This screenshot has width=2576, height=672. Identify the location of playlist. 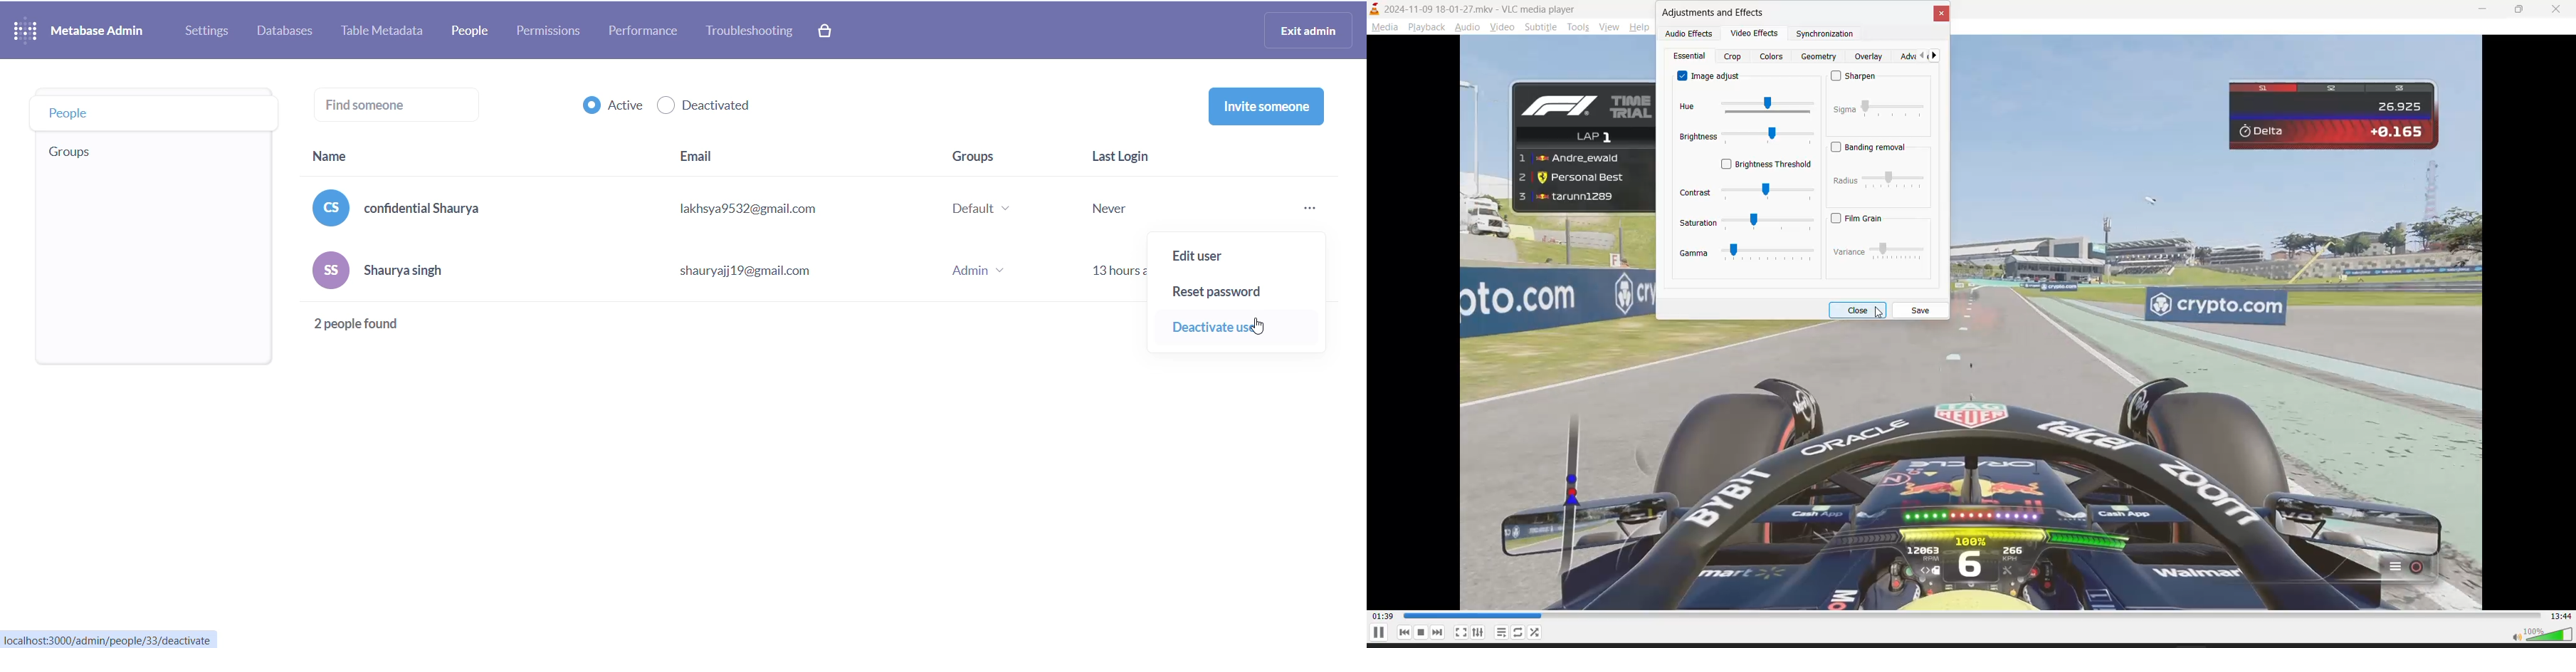
(1501, 632).